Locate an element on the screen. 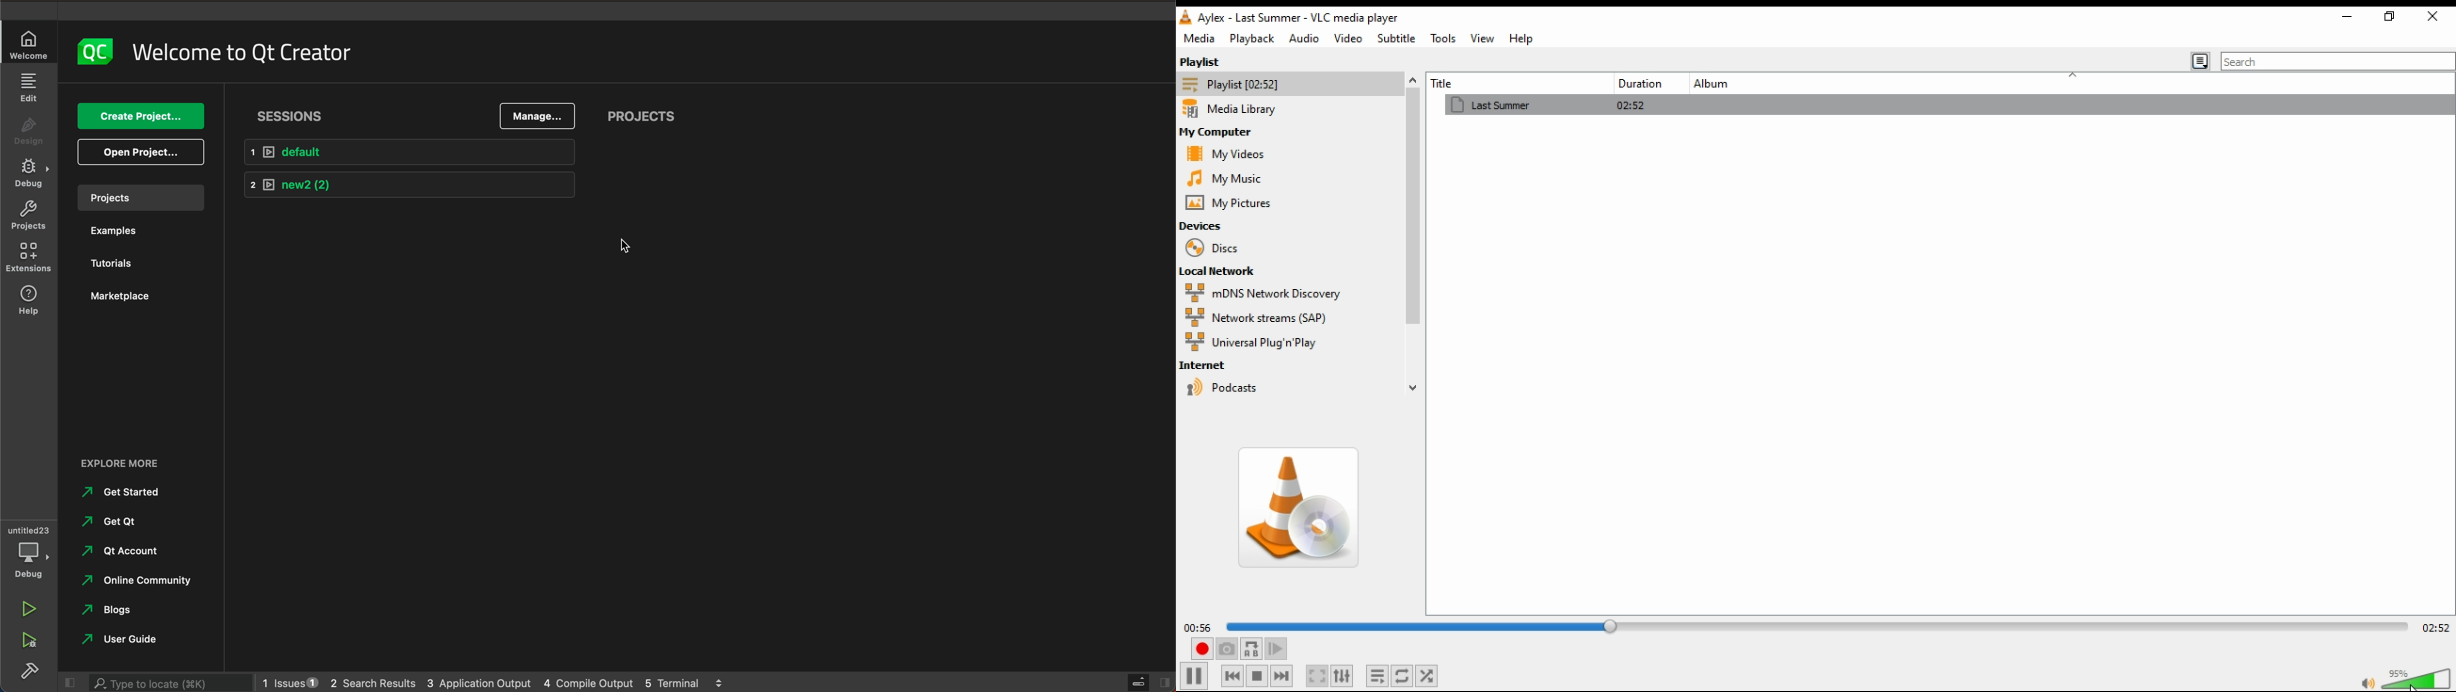 The image size is (2464, 700). welcome is located at coordinates (30, 45).